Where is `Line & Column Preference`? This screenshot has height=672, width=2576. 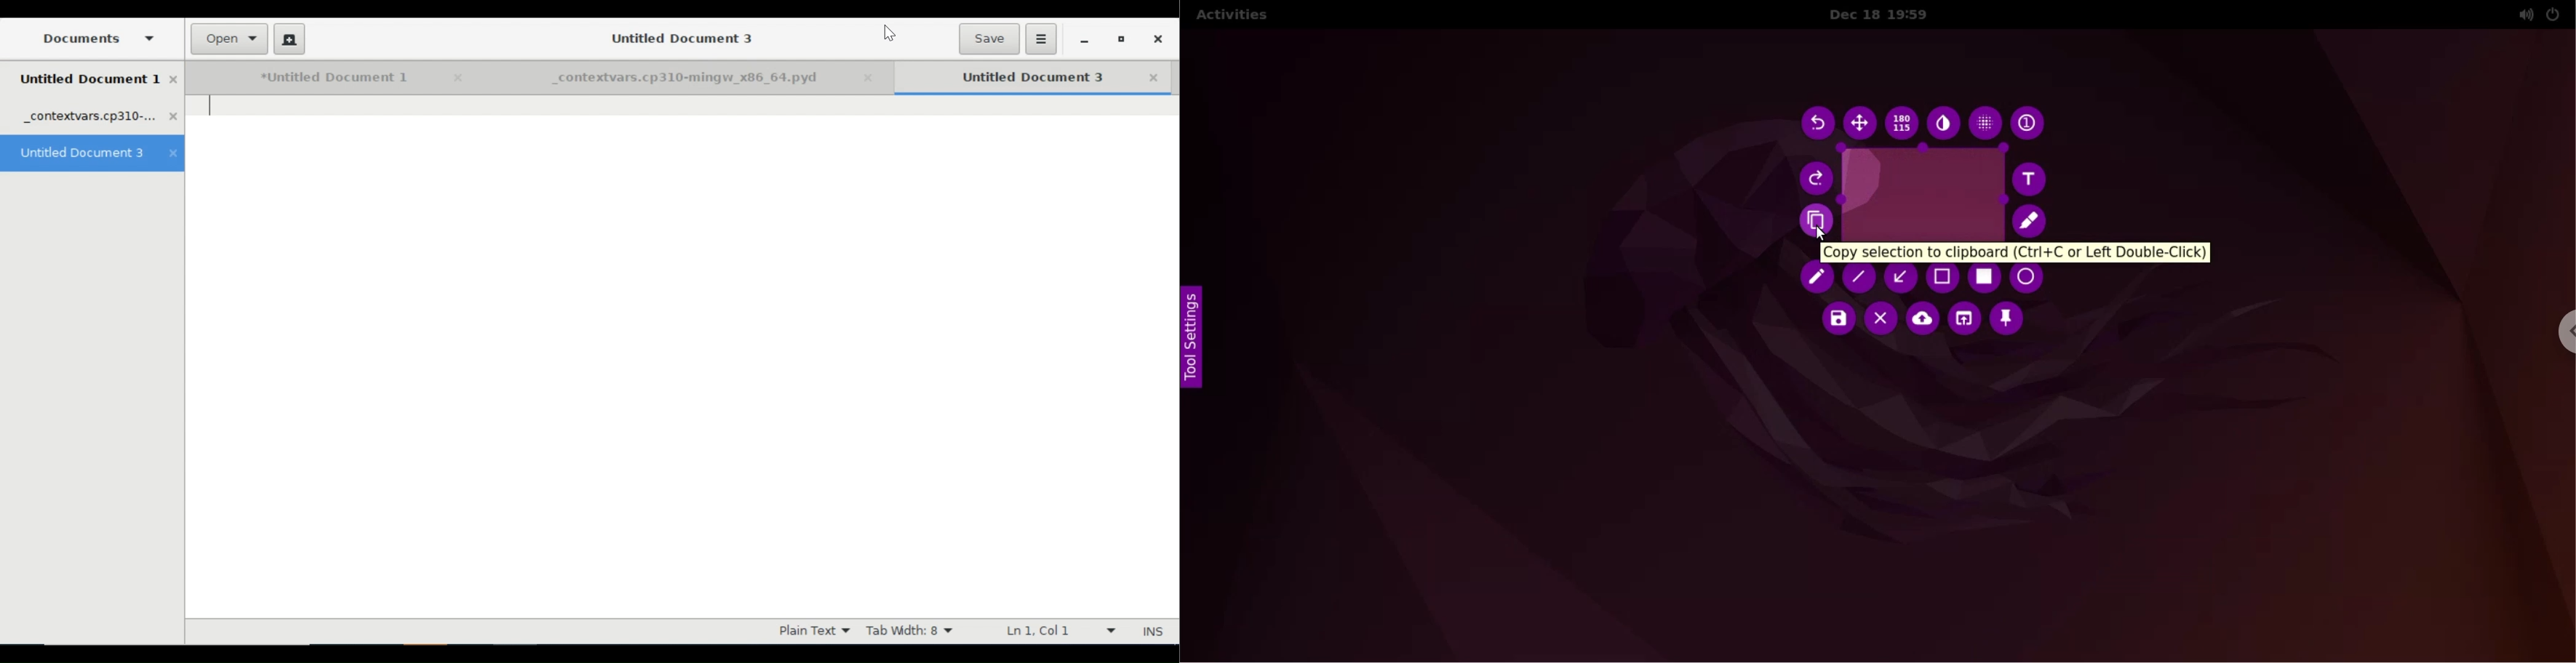
Line & Column Preference is located at coordinates (1060, 630).